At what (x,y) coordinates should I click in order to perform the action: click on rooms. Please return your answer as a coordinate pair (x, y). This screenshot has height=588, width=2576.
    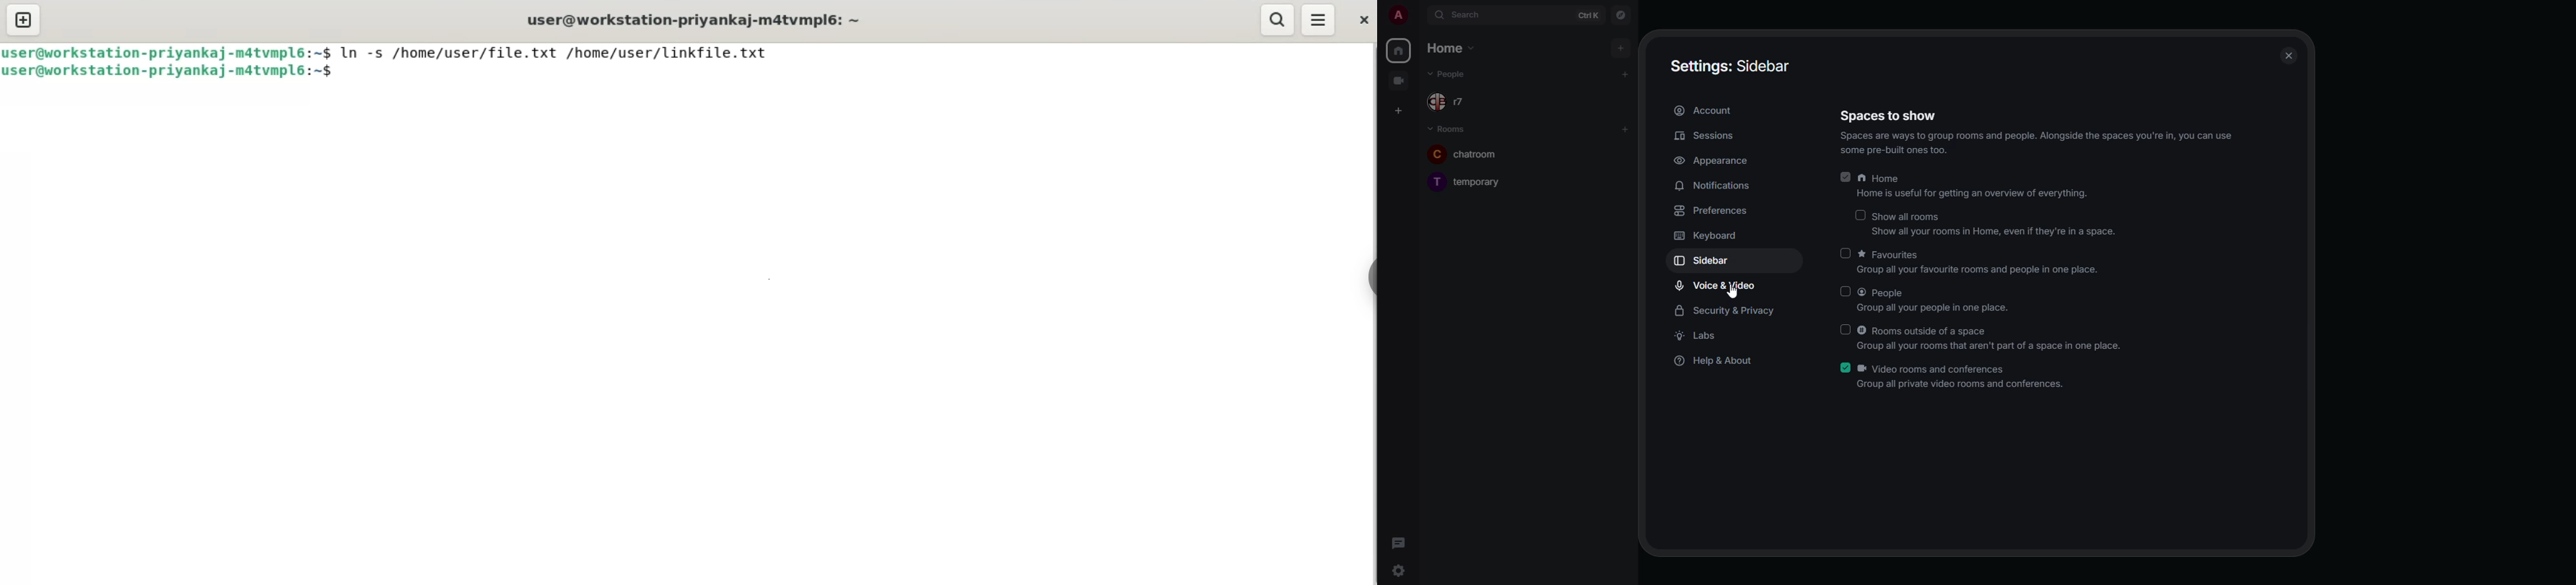
    Looking at the image, I should click on (1451, 129).